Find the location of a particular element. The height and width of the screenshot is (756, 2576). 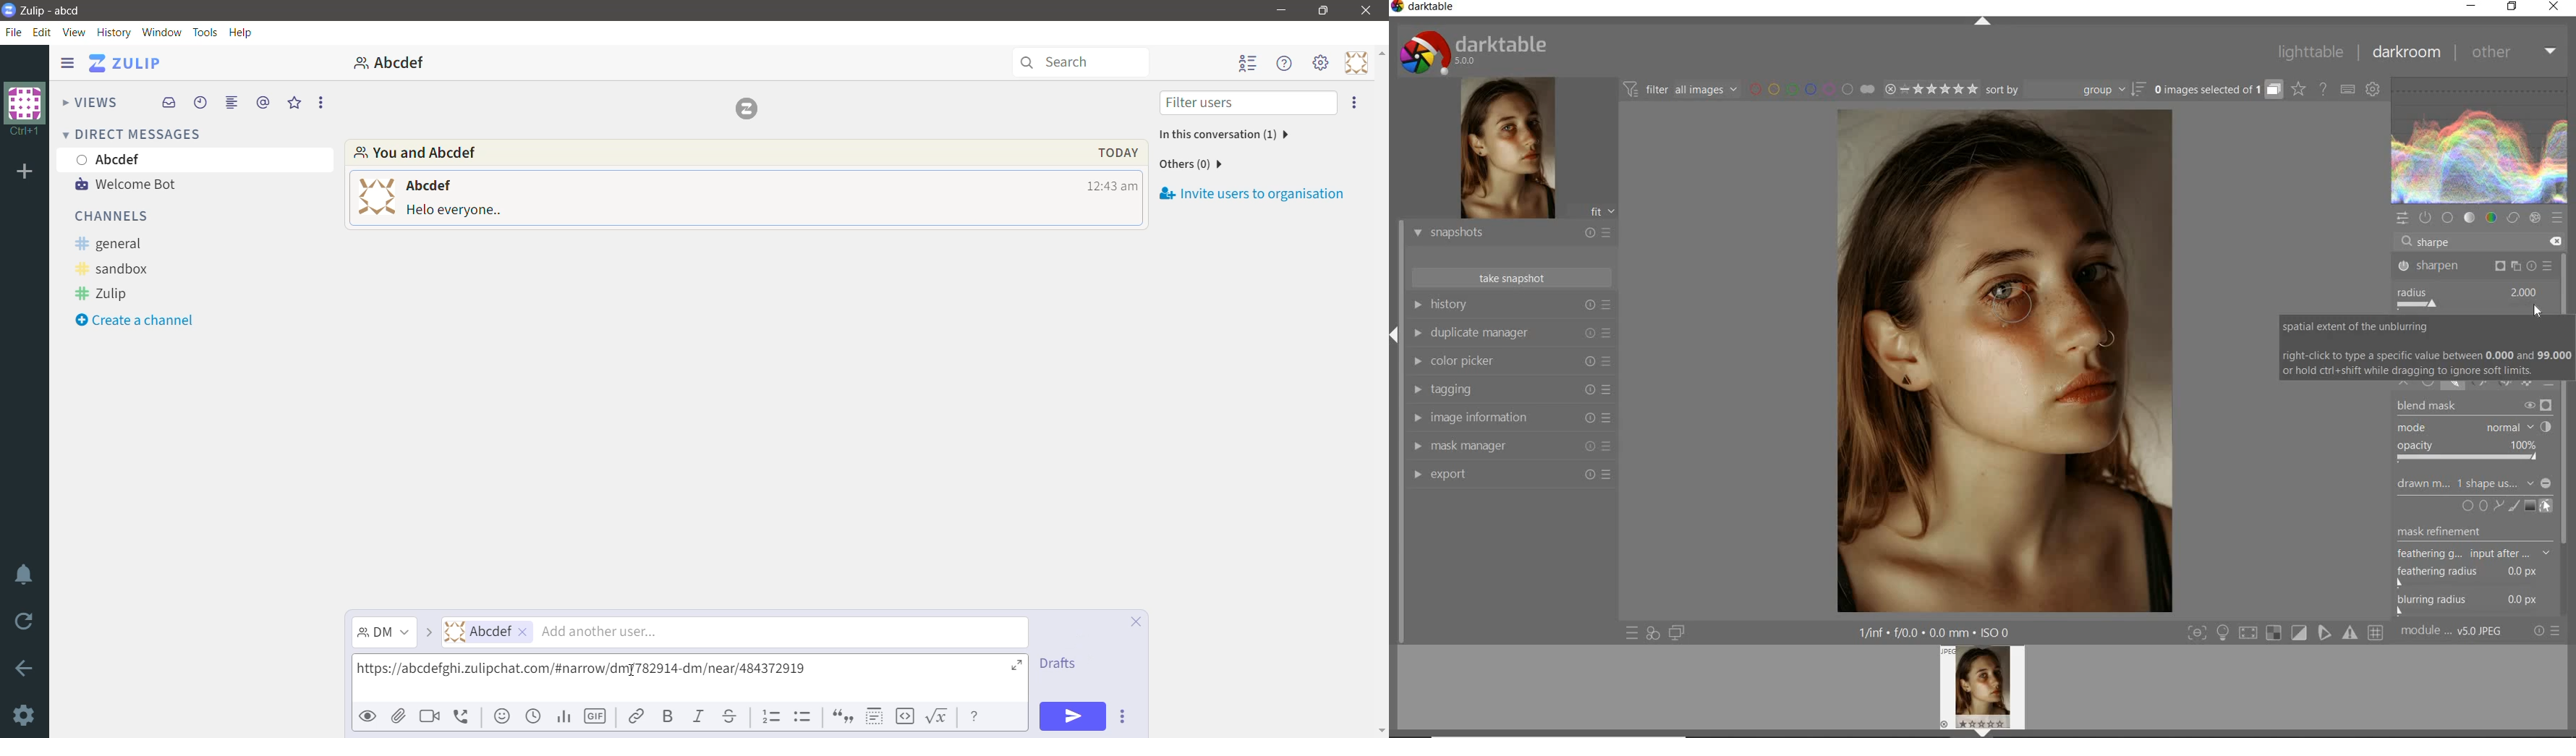

sort is located at coordinates (2065, 90).